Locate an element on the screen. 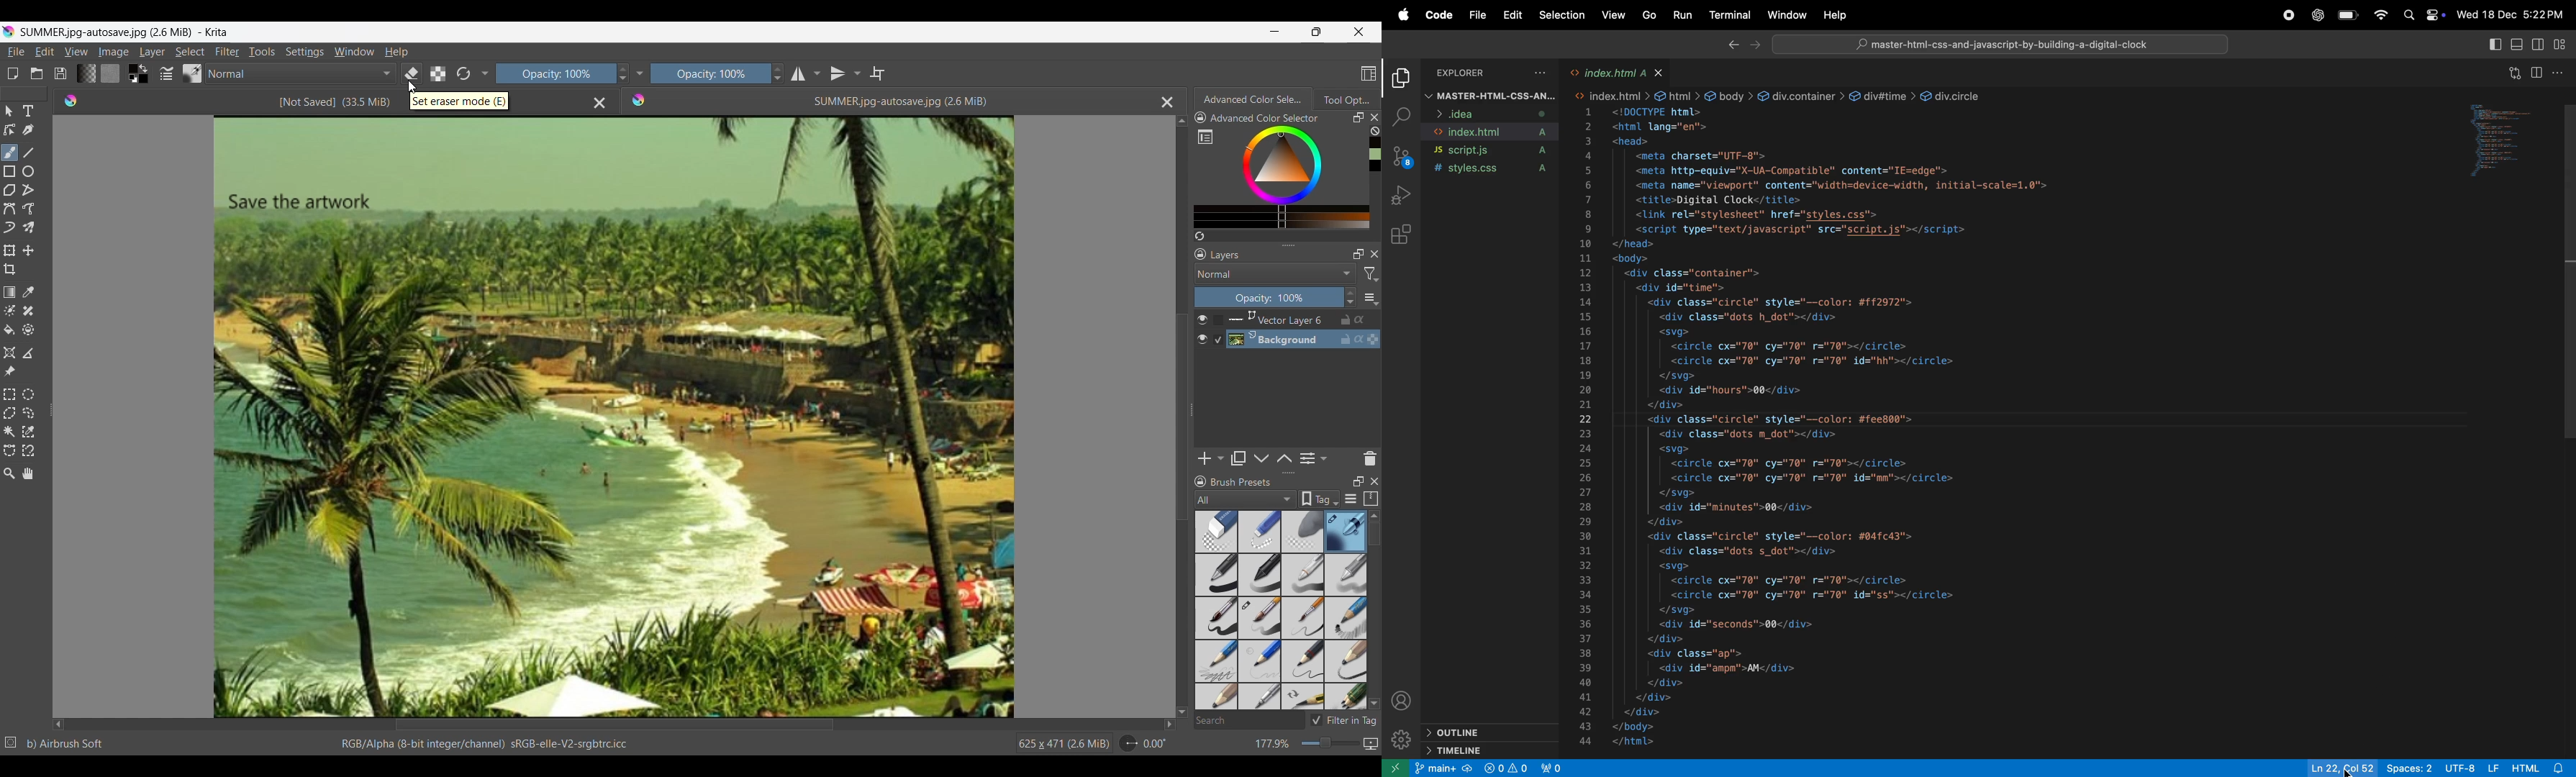 The height and width of the screenshot is (784, 2576). Contiguous selection tool is located at coordinates (9, 432).